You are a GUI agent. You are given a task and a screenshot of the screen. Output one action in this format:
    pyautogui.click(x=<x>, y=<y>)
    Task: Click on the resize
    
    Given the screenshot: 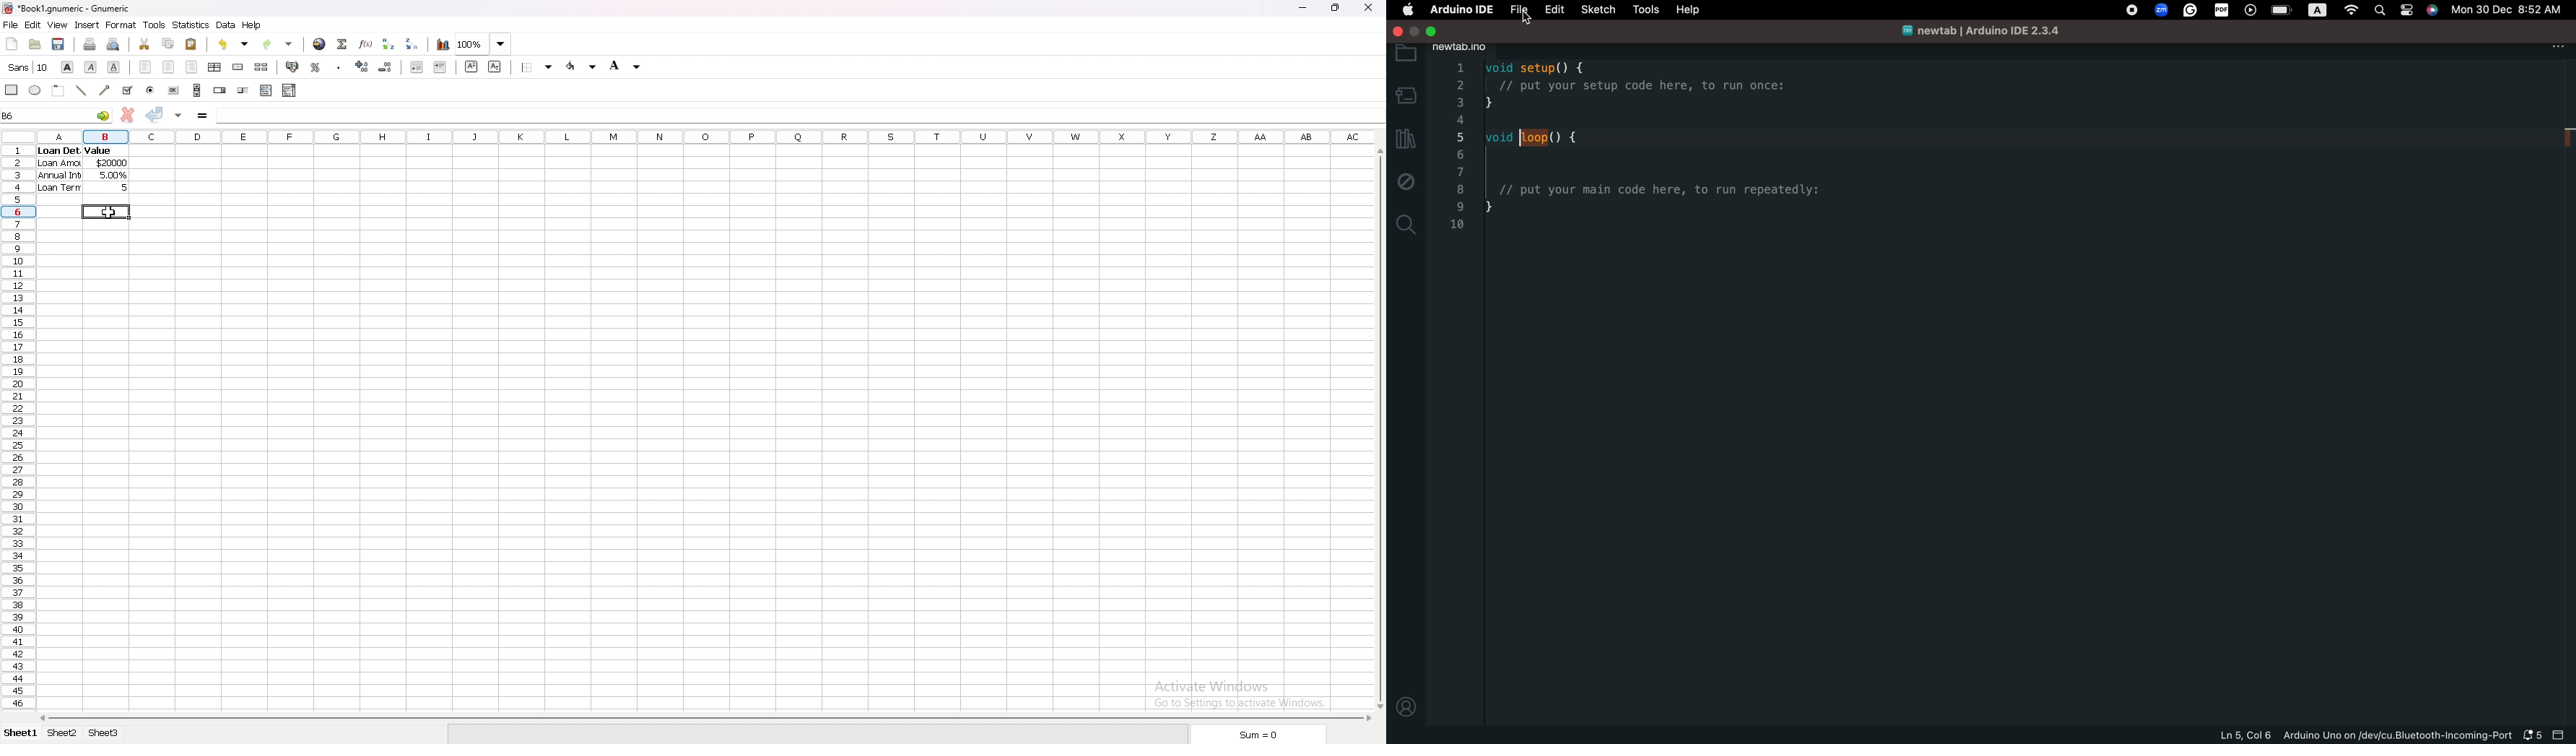 What is the action you would take?
    pyautogui.click(x=1337, y=8)
    